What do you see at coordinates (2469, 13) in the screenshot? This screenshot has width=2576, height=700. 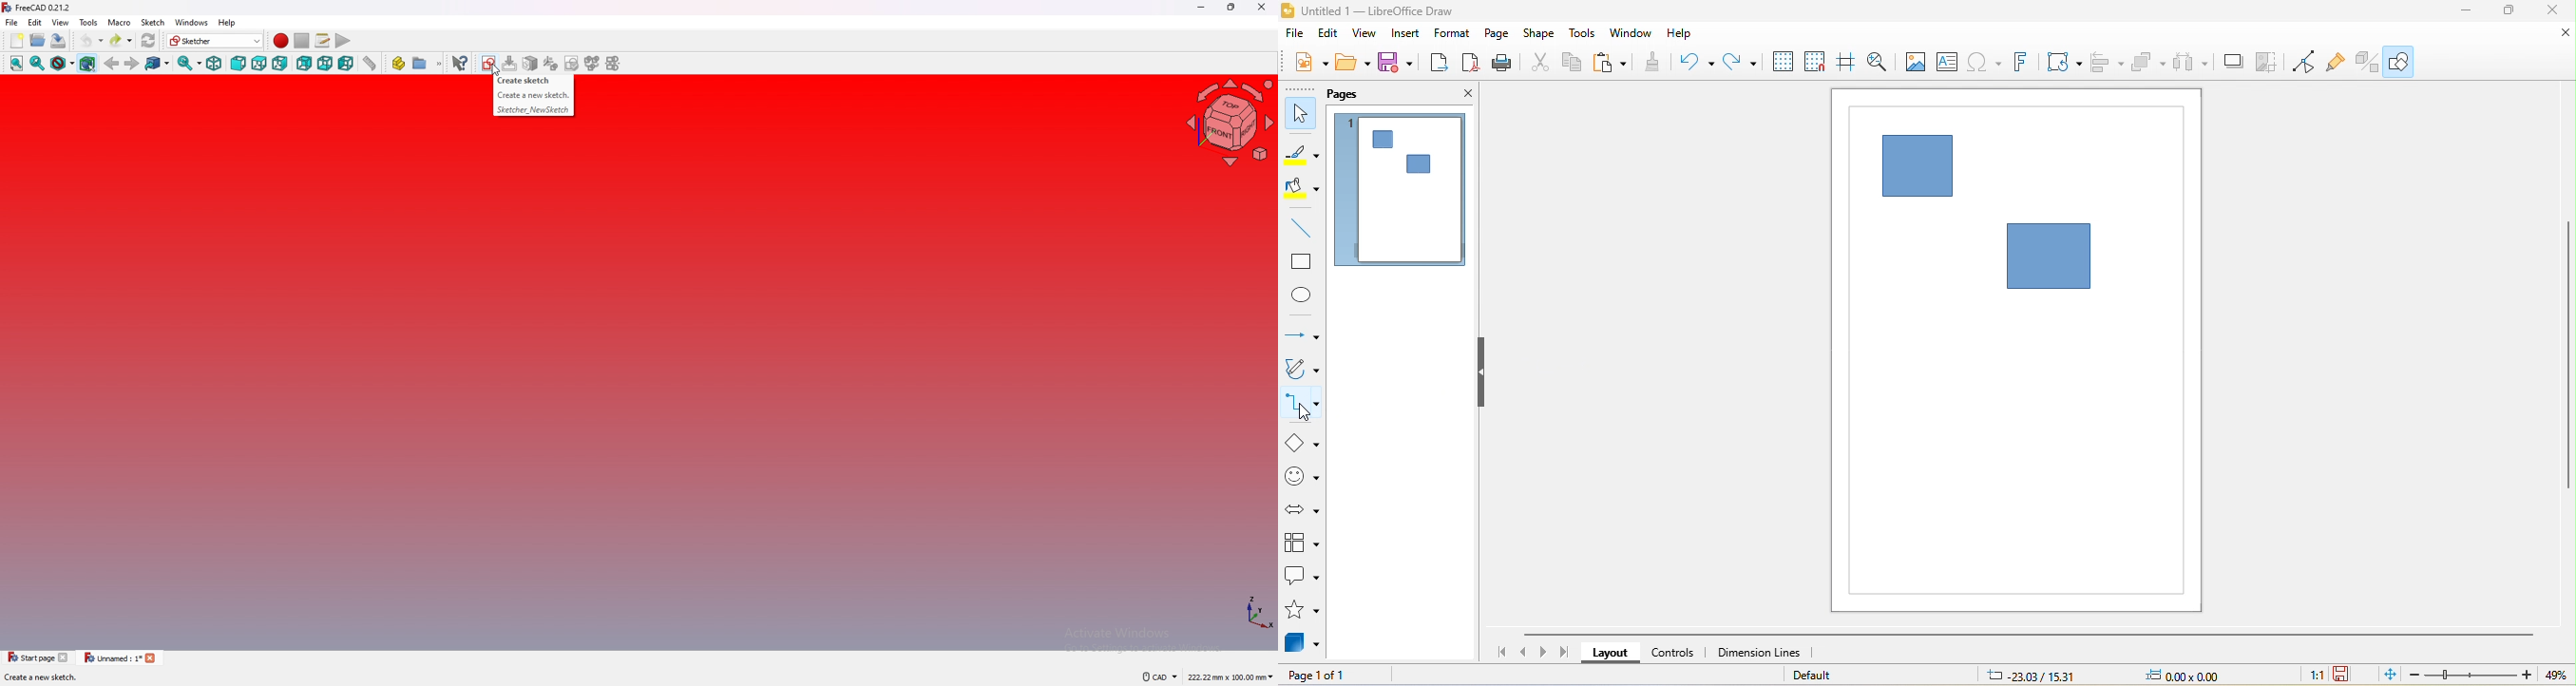 I see `minimize` at bounding box center [2469, 13].